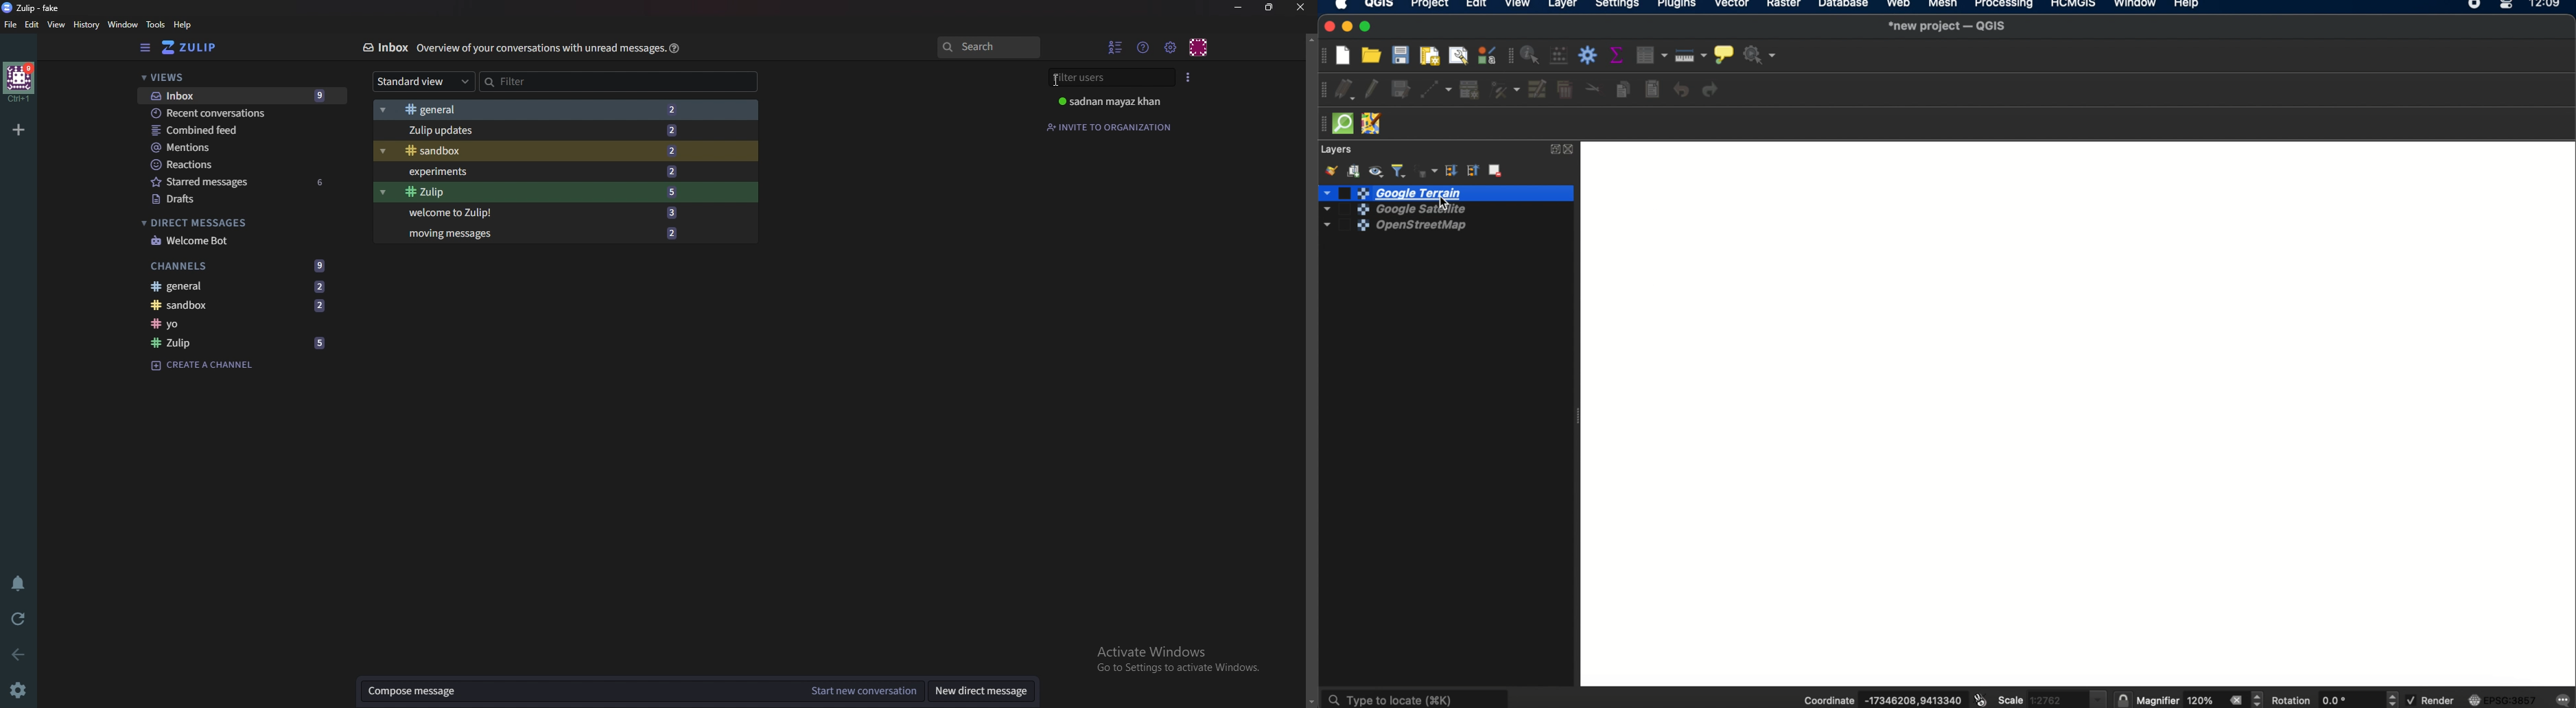  What do you see at coordinates (383, 49) in the screenshot?
I see `Inbox` at bounding box center [383, 49].